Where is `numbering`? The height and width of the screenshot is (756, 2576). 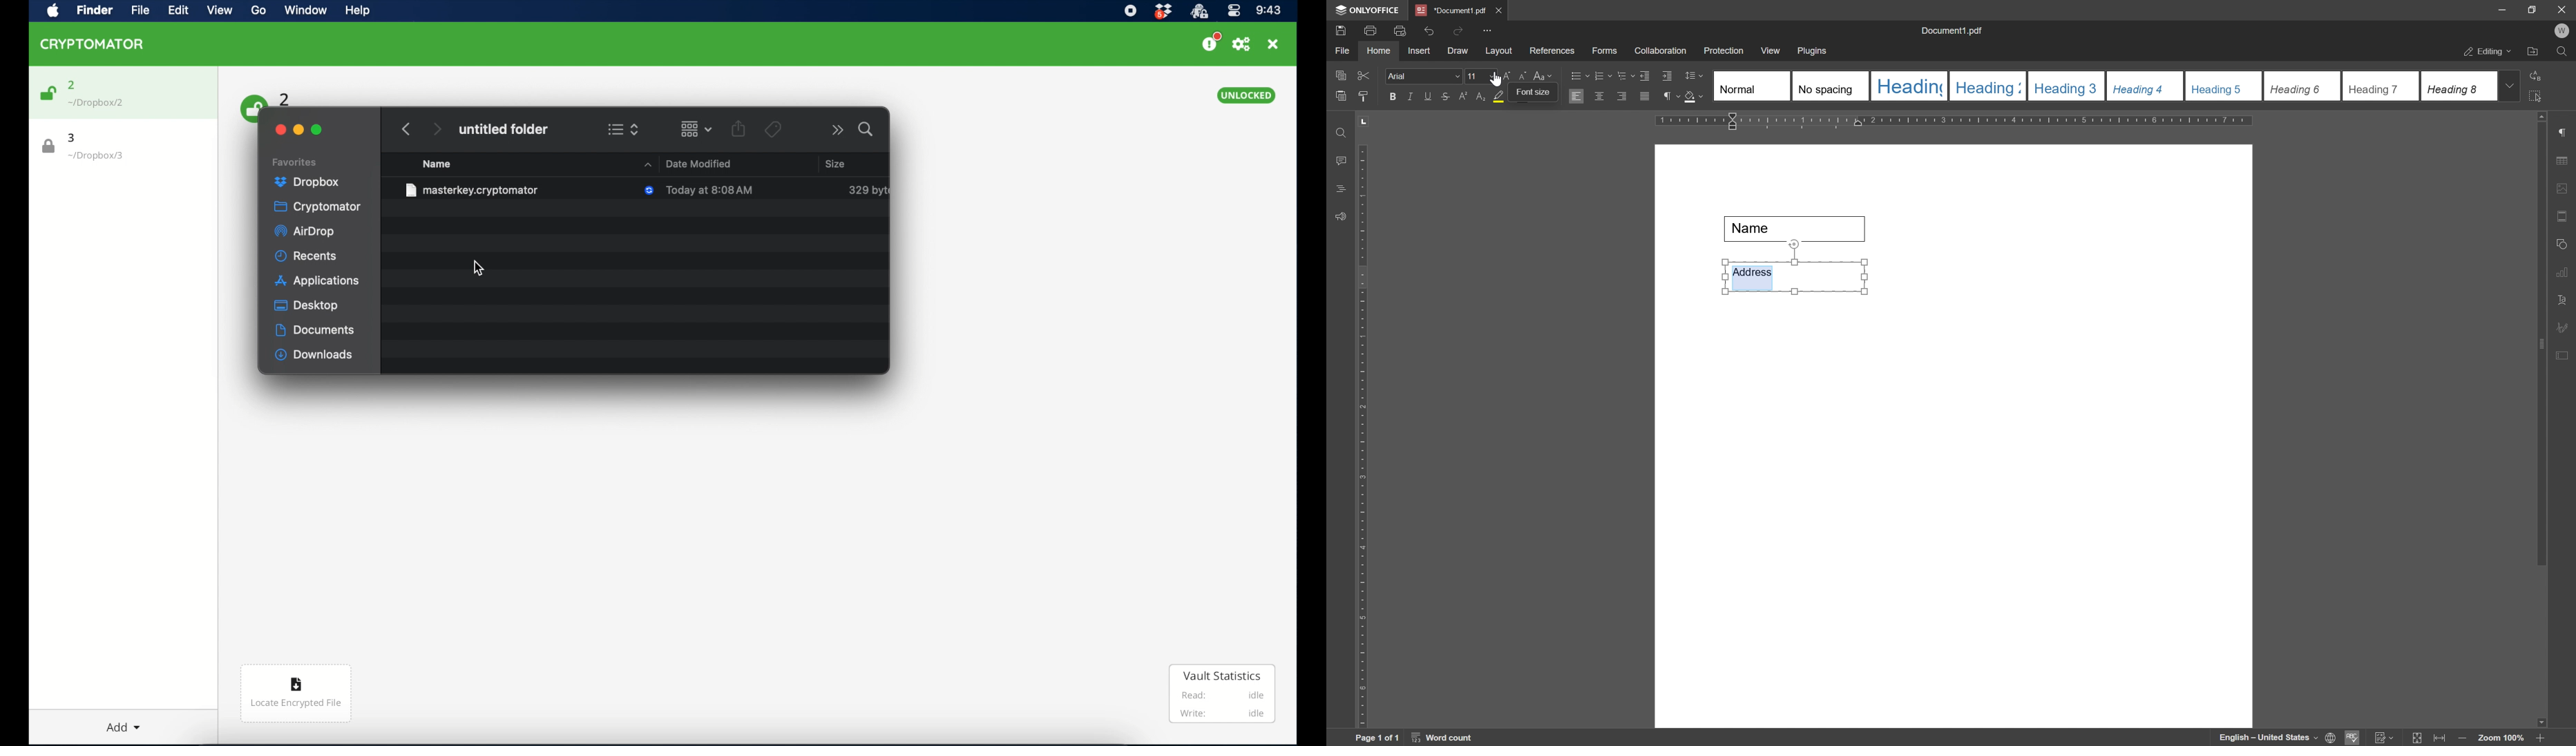
numbering is located at coordinates (1602, 75).